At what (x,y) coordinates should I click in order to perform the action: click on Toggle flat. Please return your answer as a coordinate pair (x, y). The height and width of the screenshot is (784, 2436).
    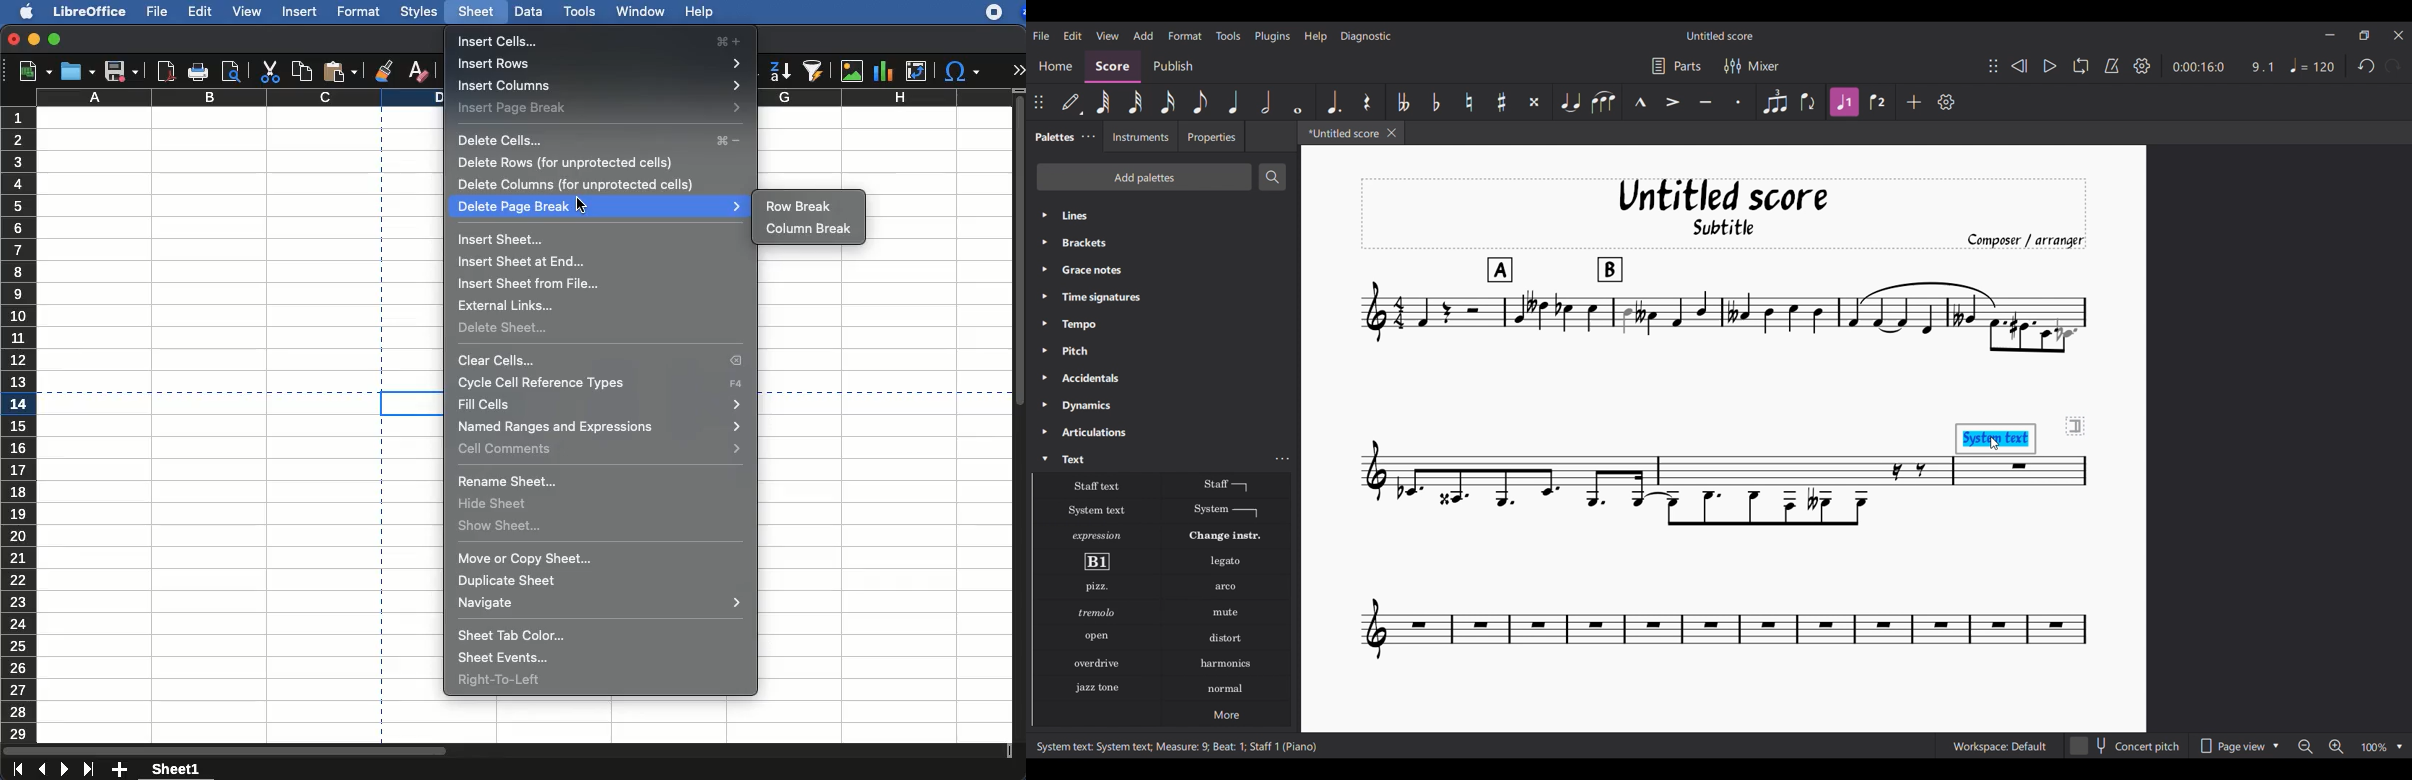
    Looking at the image, I should click on (1436, 102).